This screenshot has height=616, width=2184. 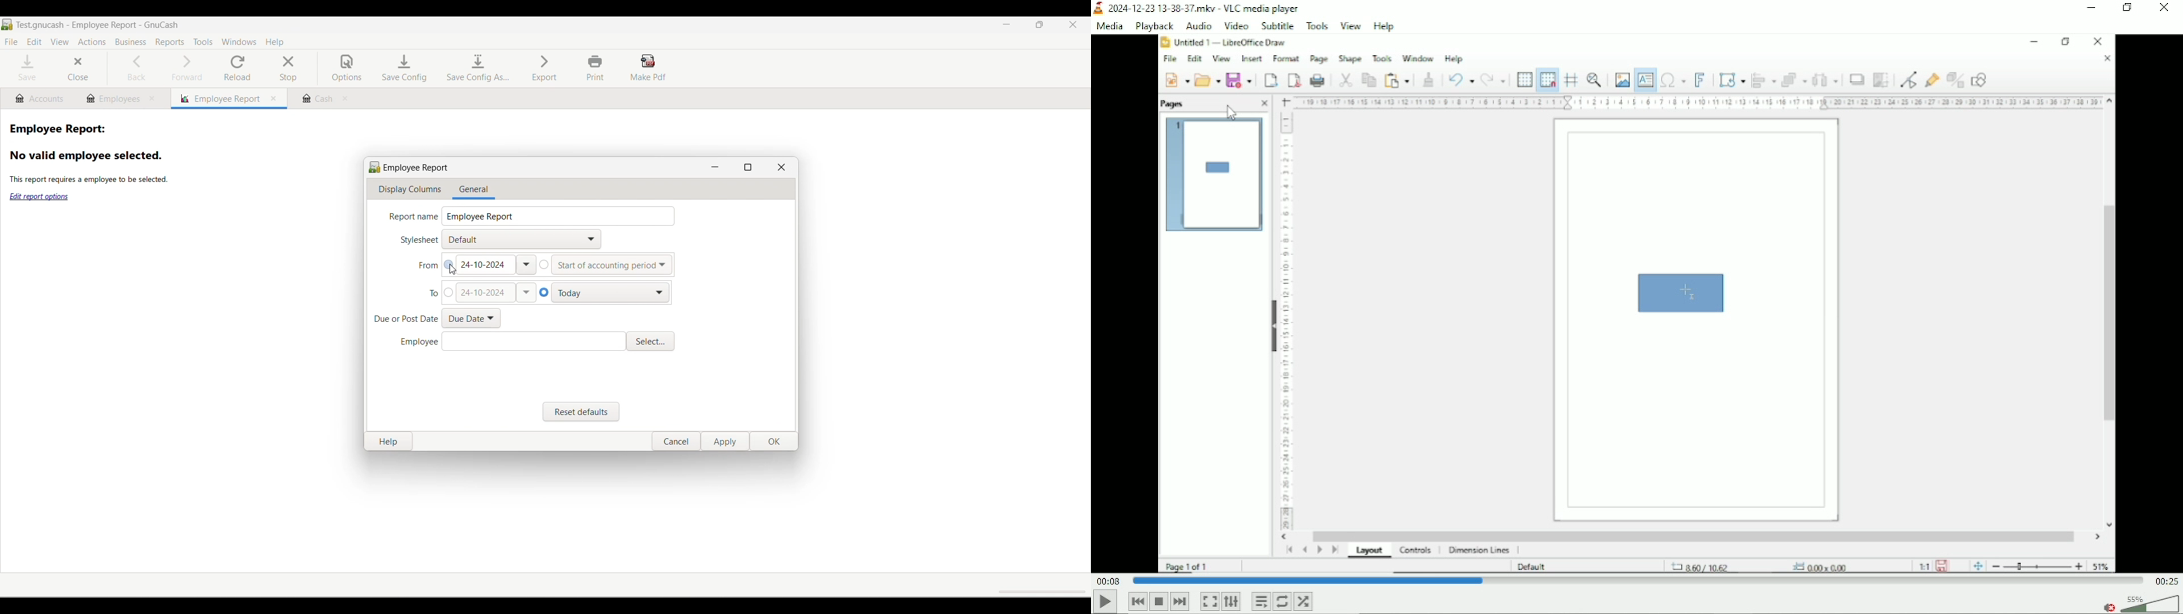 I want to click on Select manually changing end date of report, so click(x=449, y=292).